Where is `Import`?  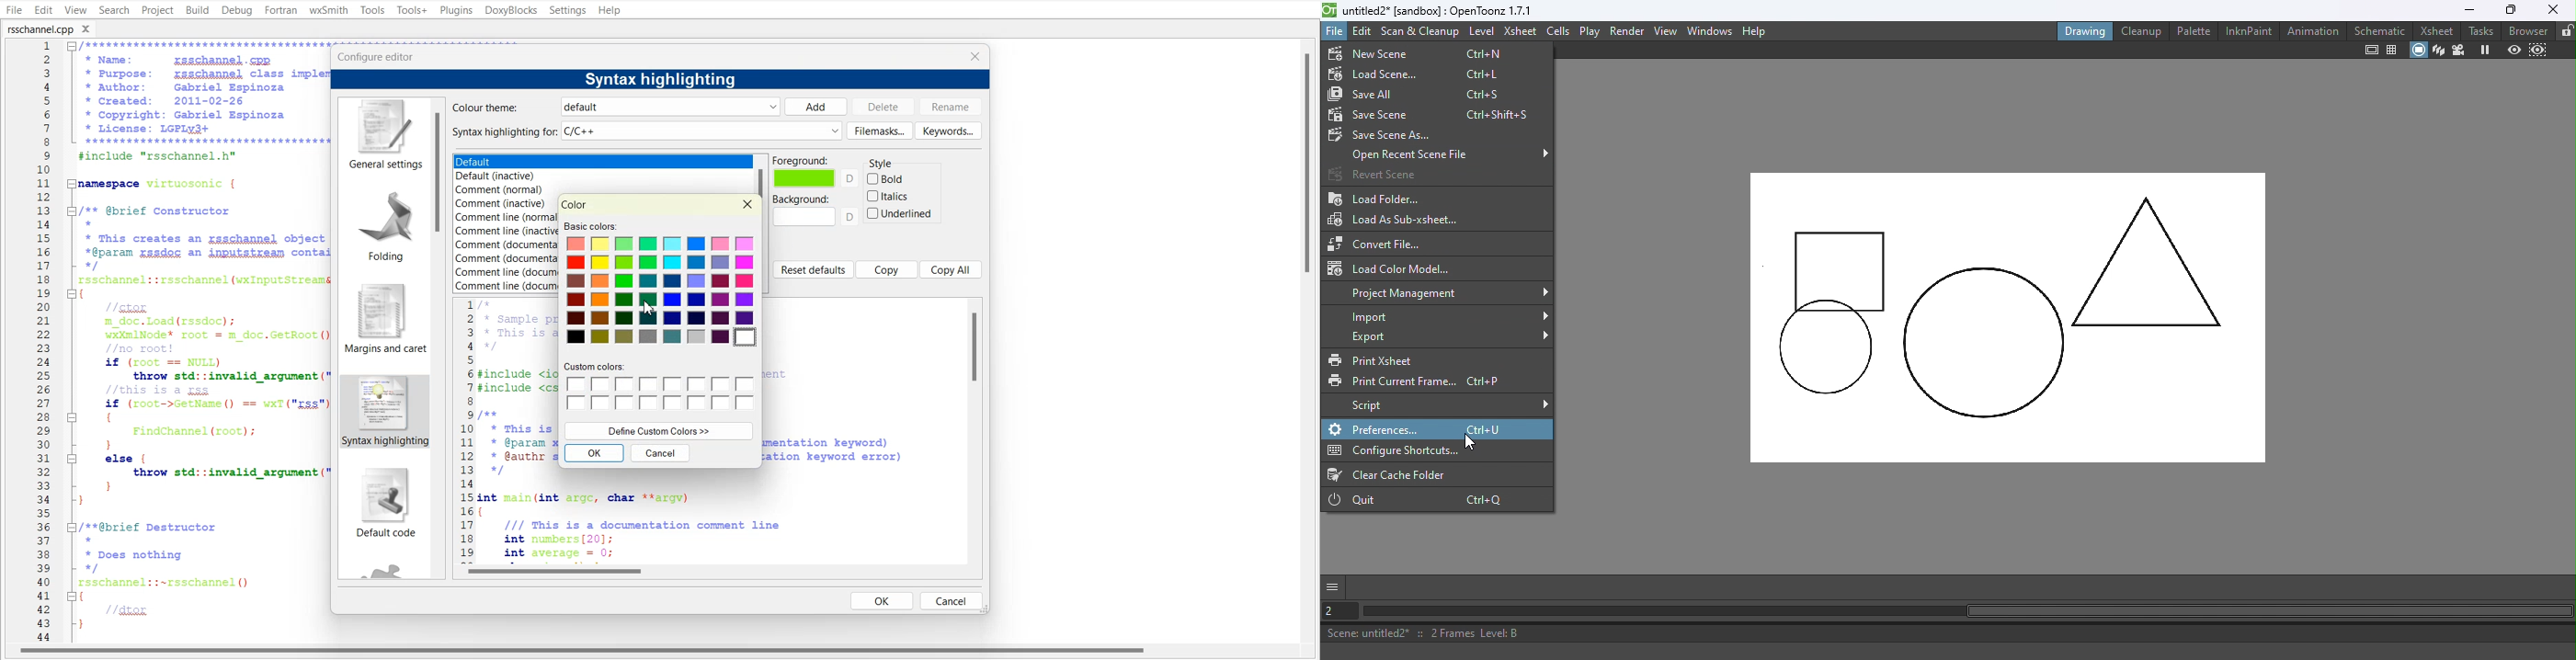
Import is located at coordinates (1451, 316).